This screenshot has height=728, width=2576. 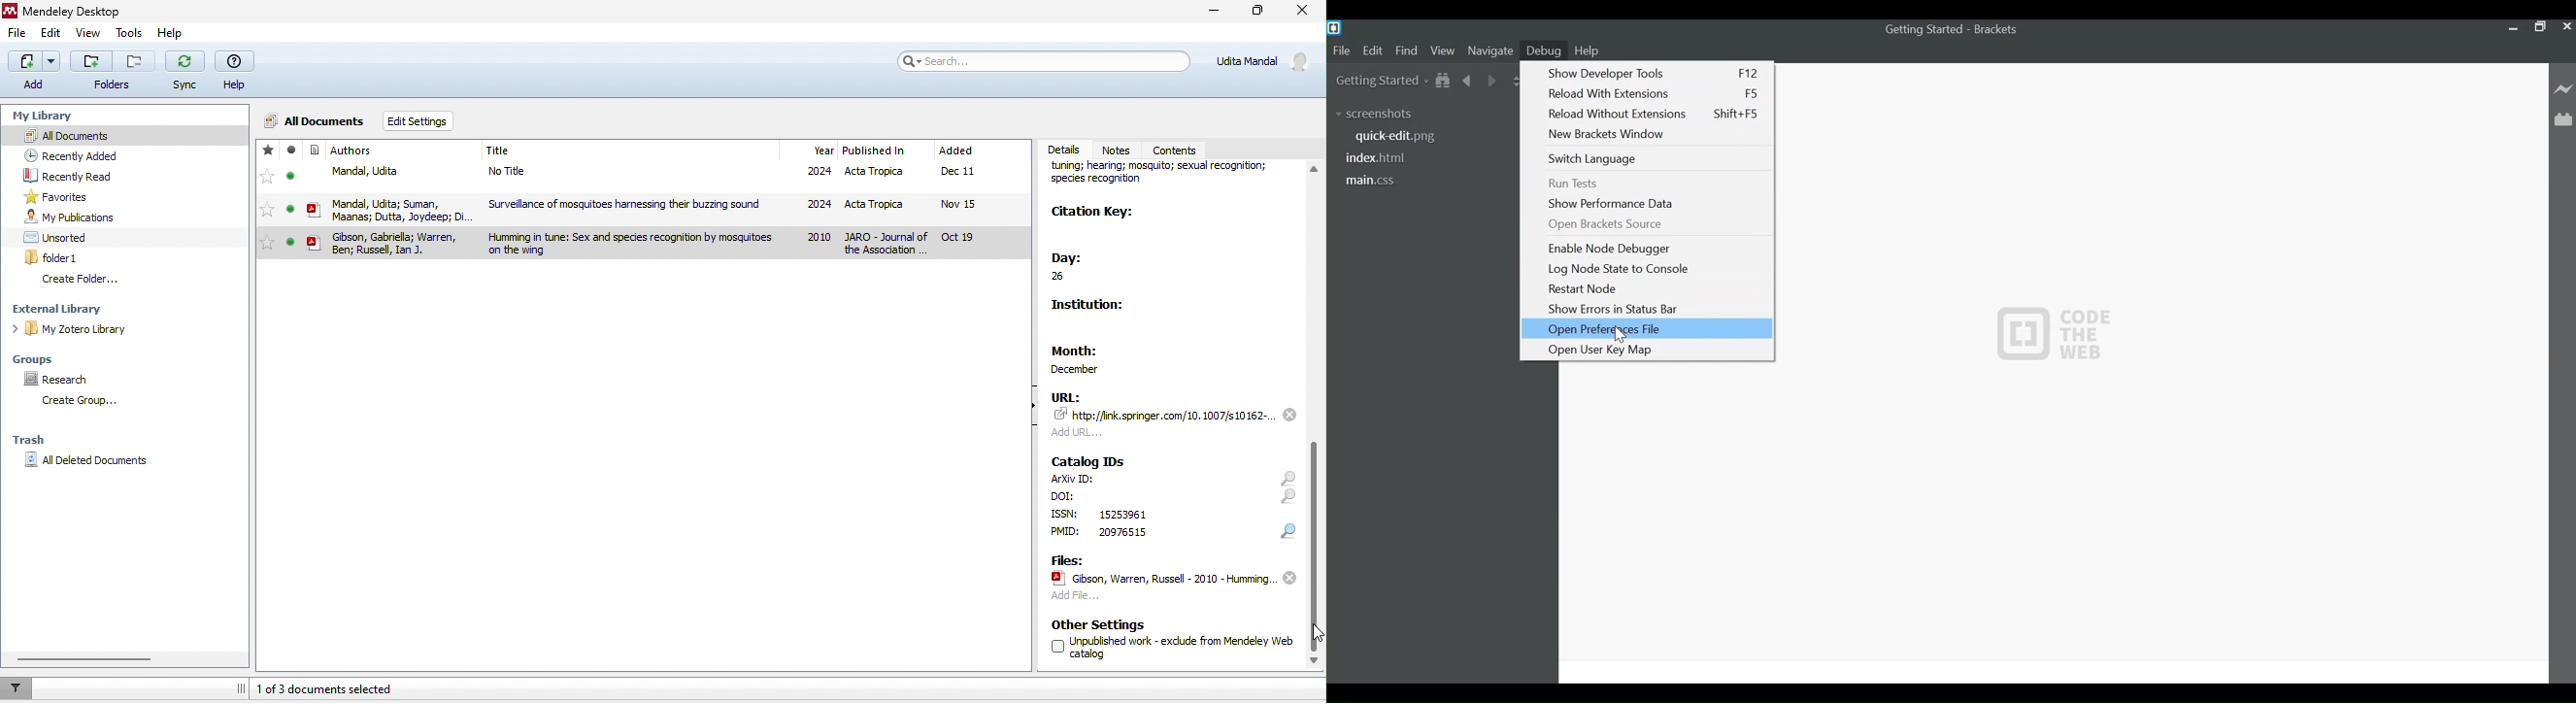 I want to click on contents, so click(x=1184, y=148).